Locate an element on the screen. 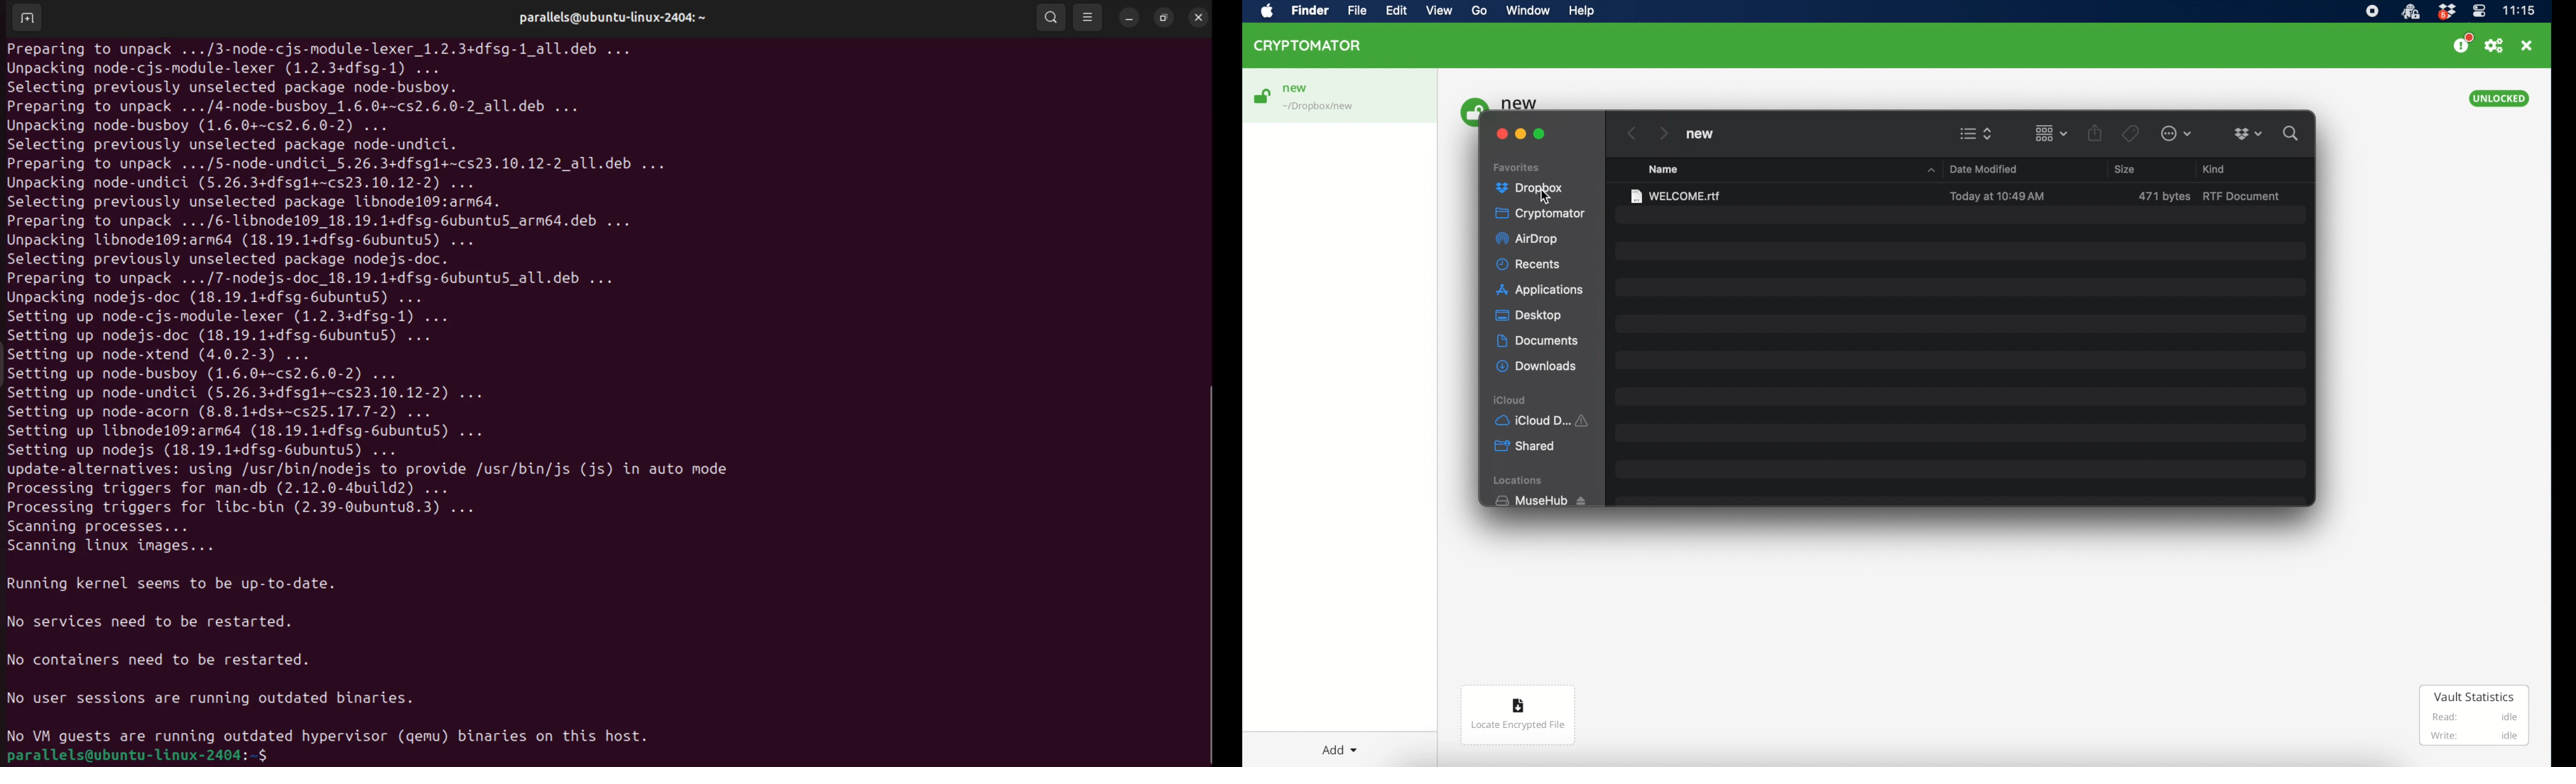  support us is located at coordinates (2462, 43).